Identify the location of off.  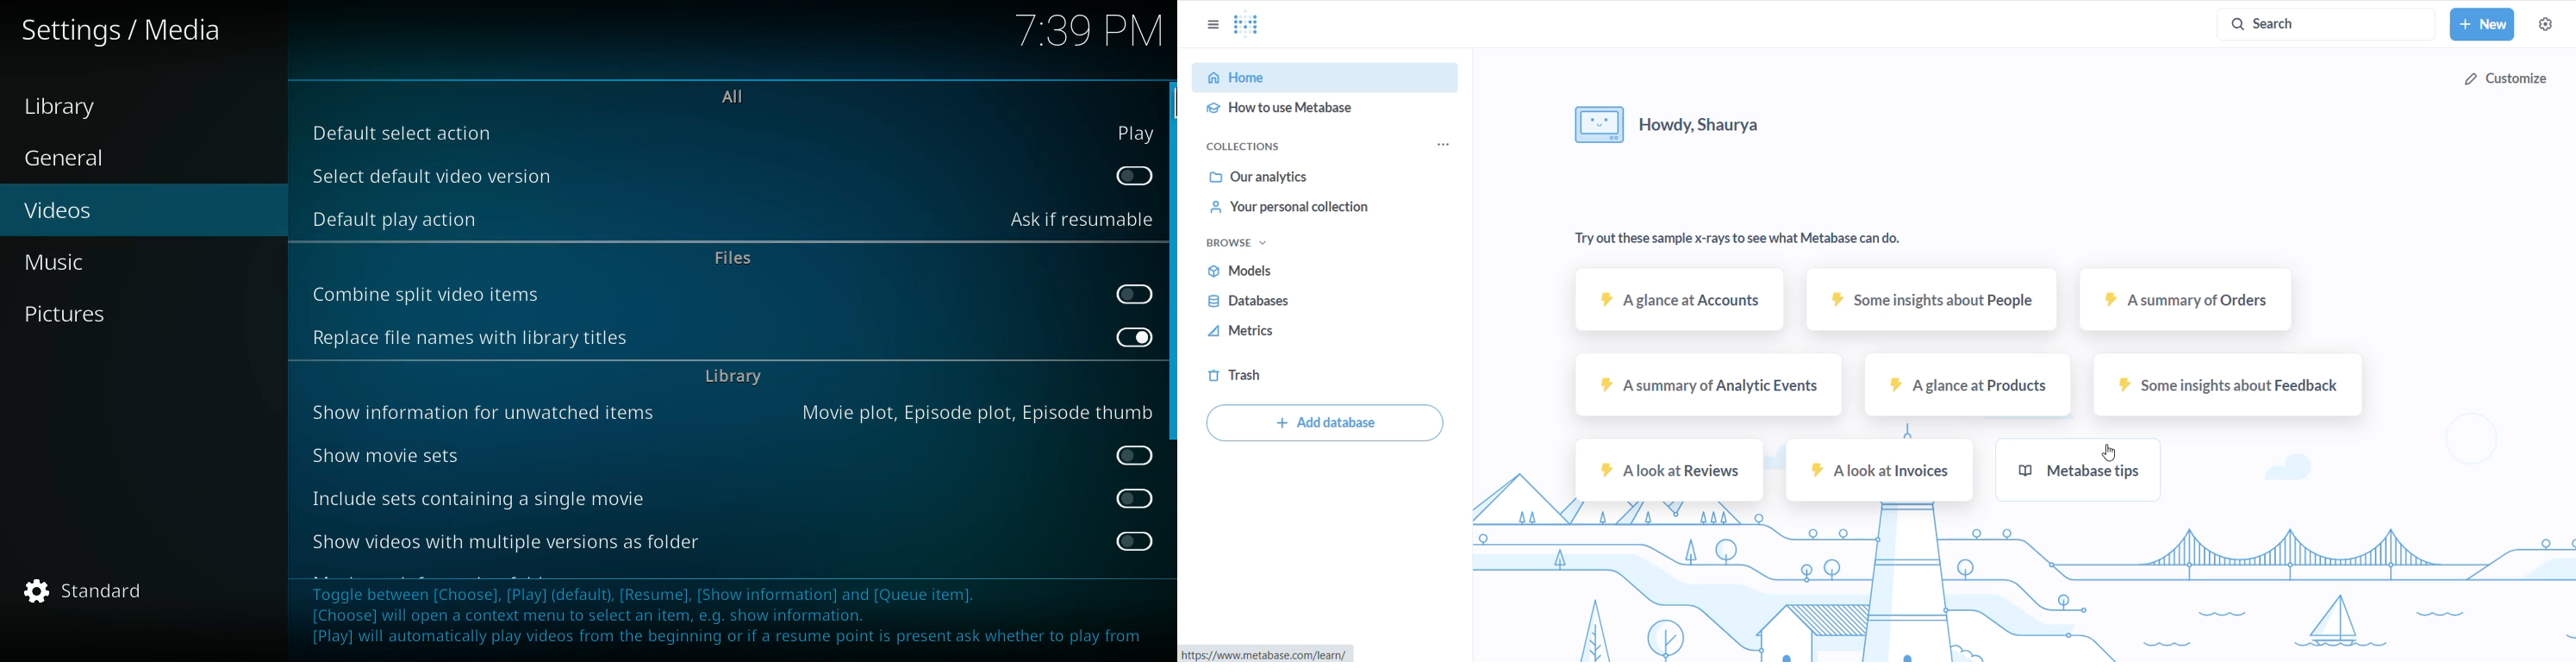
(1135, 453).